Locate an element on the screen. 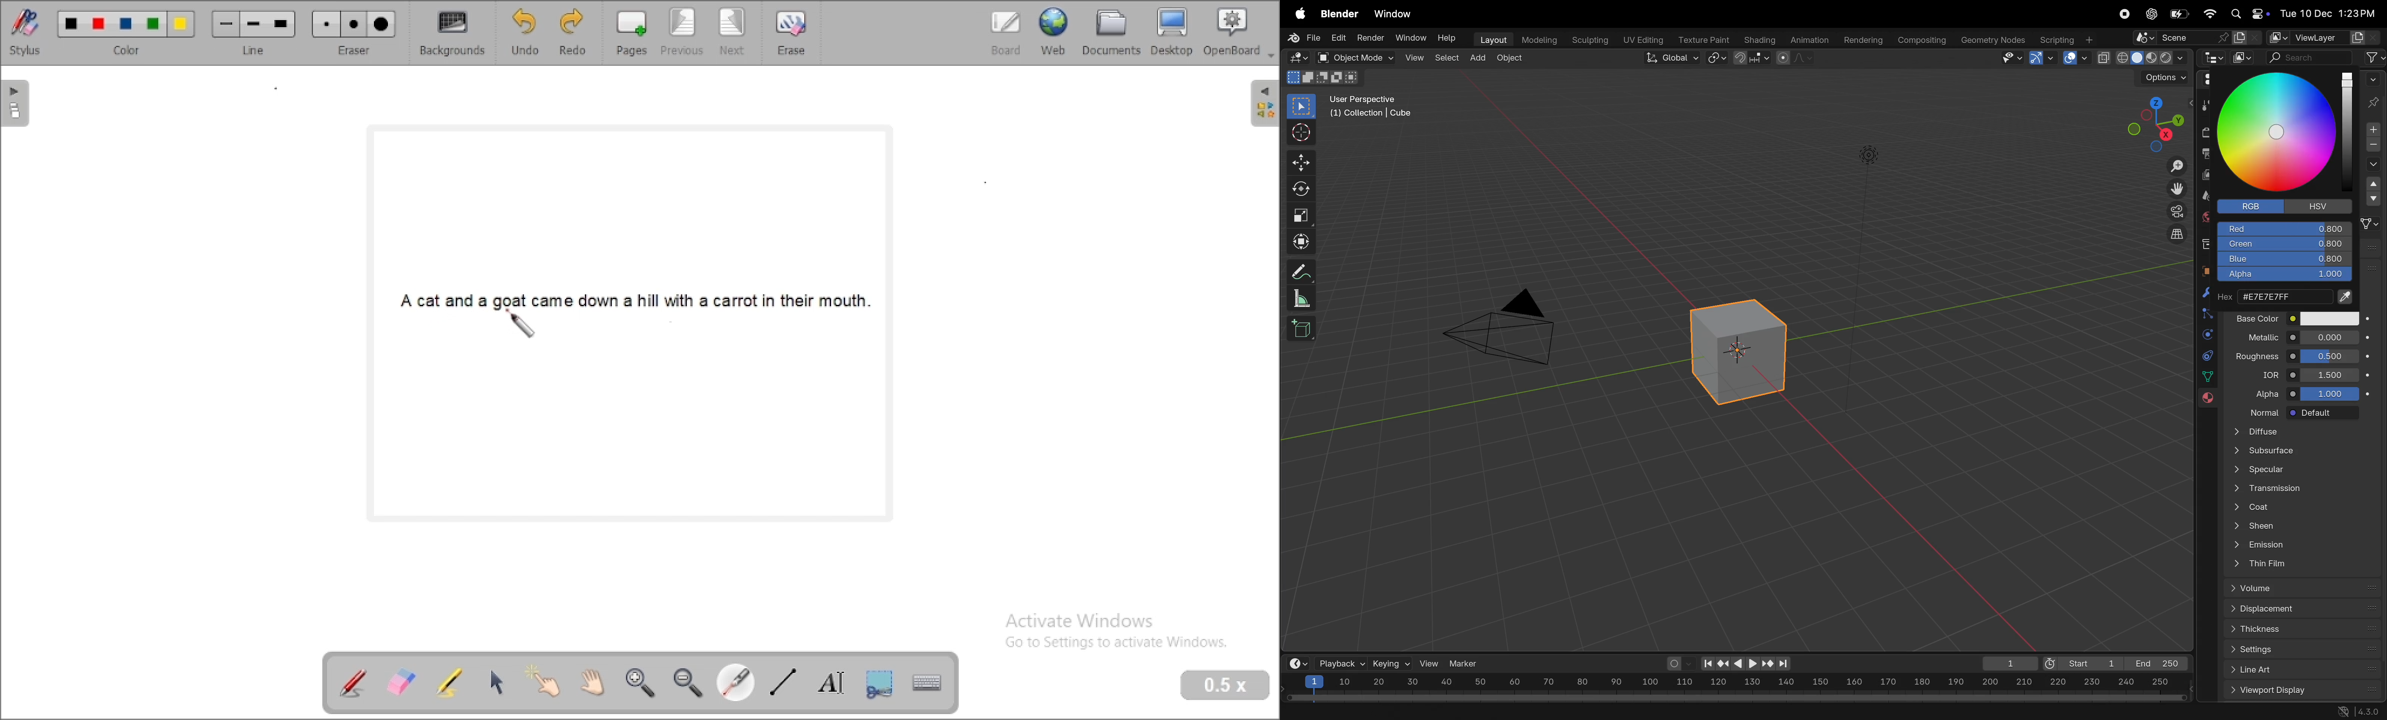 Image resolution: width=2408 pixels, height=728 pixels. Shading is located at coordinates (1760, 40).